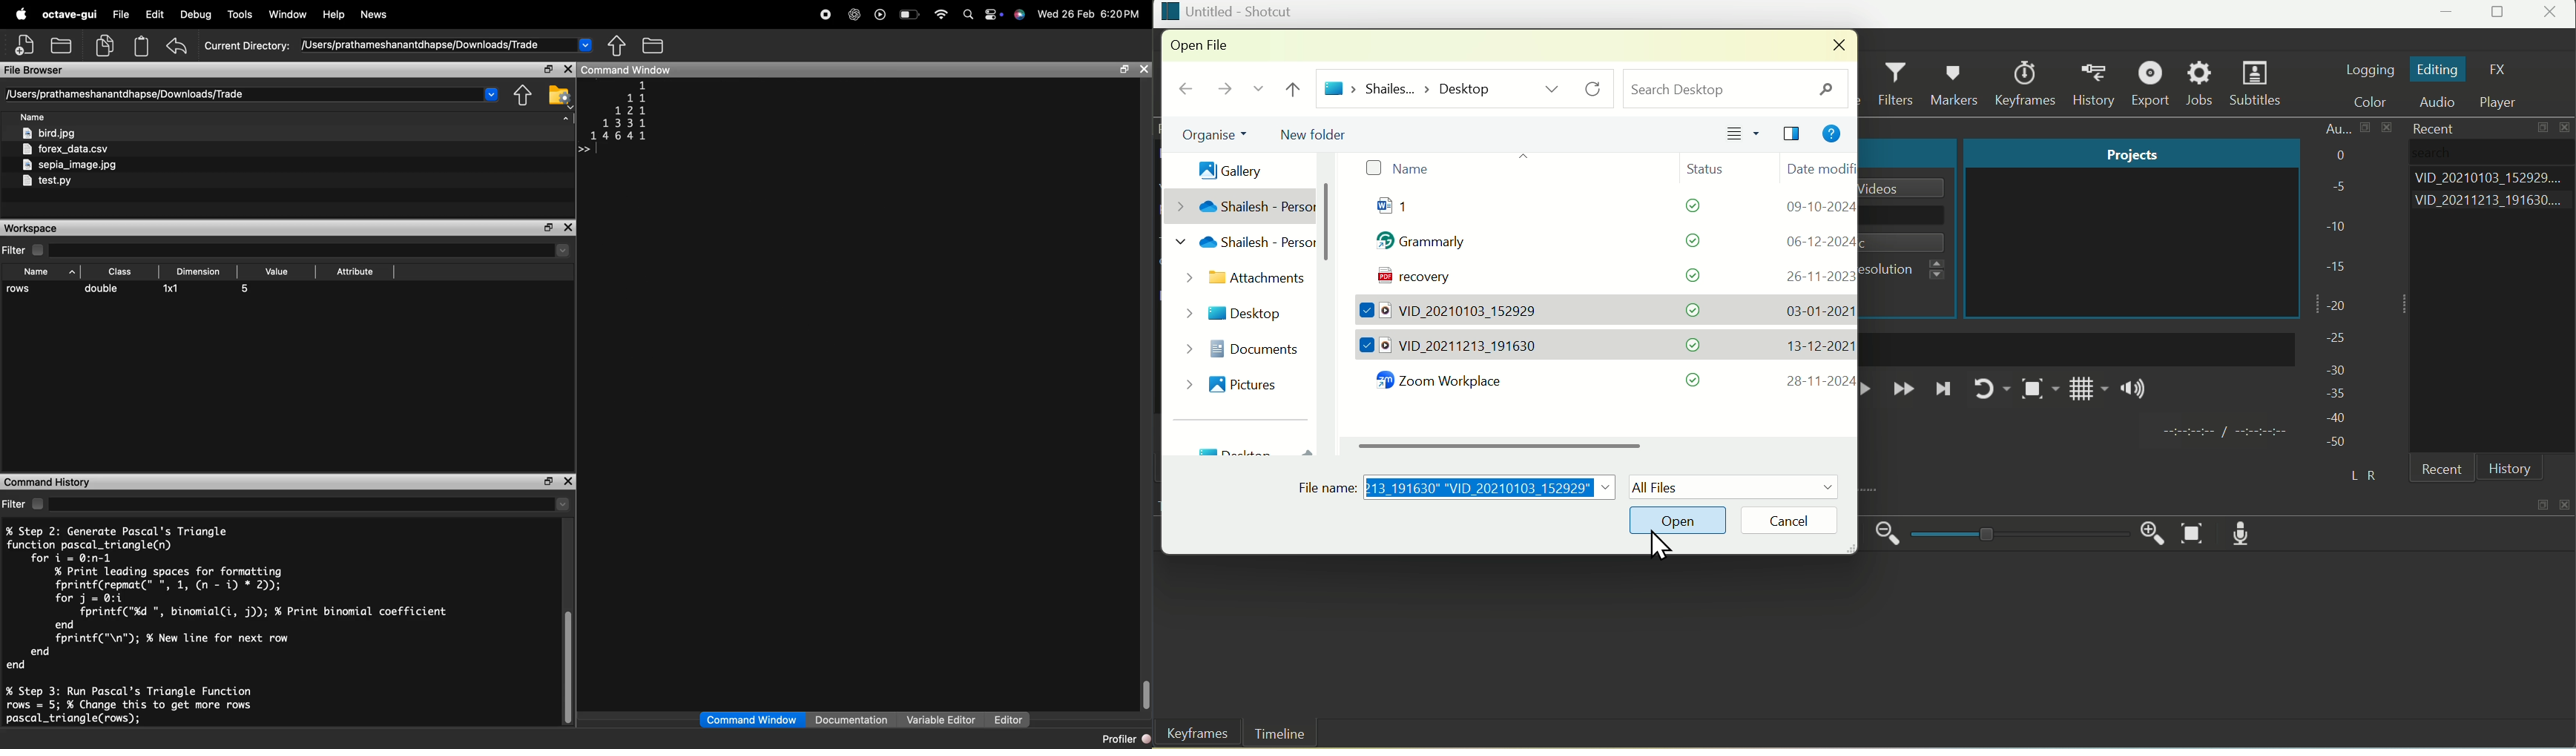 The image size is (2576, 756). What do you see at coordinates (46, 181) in the screenshot?
I see `test.py` at bounding box center [46, 181].